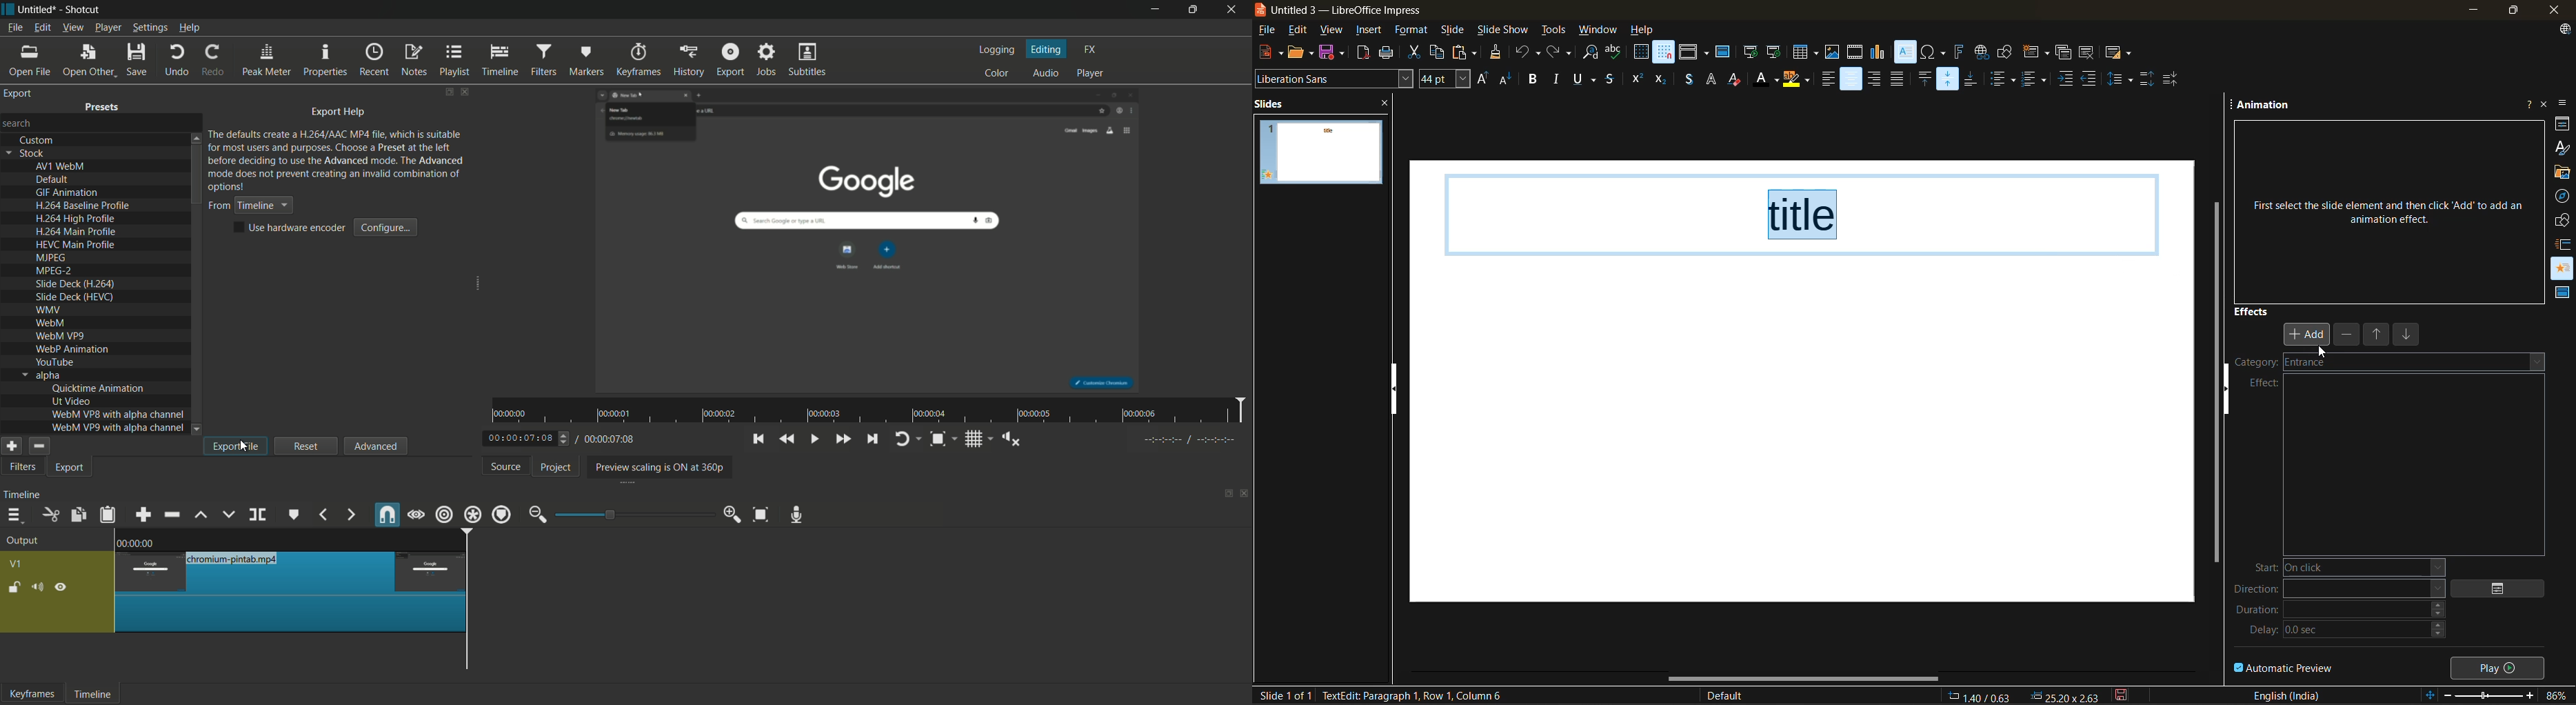  I want to click on h.264 main profile, so click(74, 232).